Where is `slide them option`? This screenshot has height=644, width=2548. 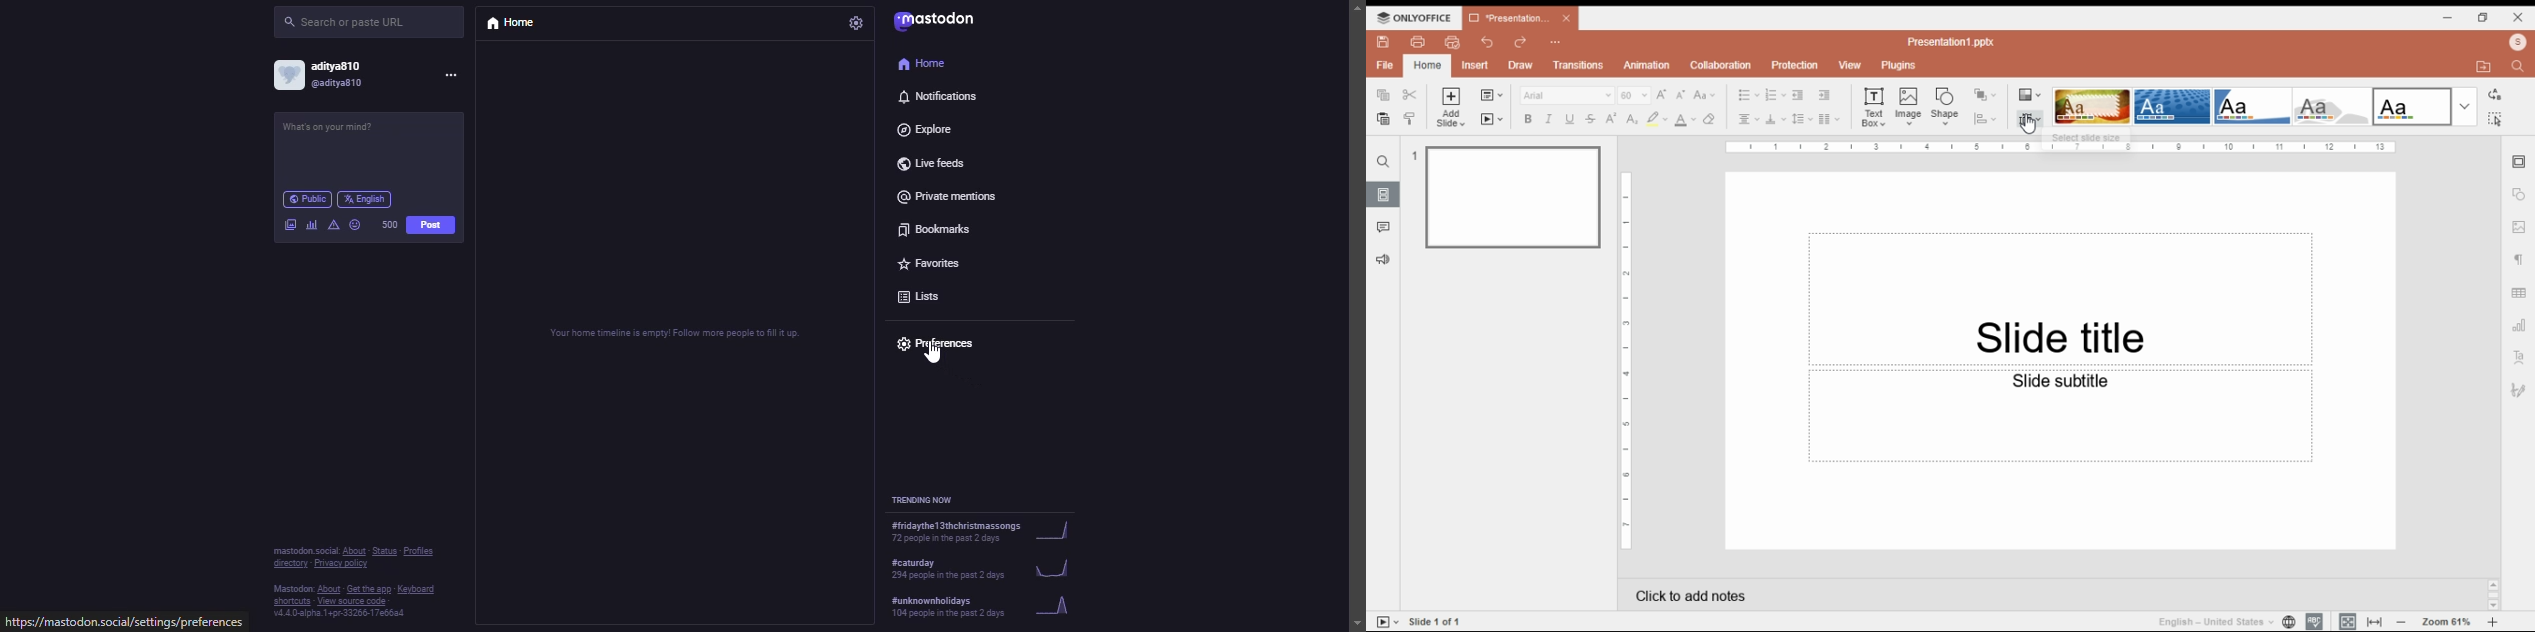 slide them option is located at coordinates (2172, 106).